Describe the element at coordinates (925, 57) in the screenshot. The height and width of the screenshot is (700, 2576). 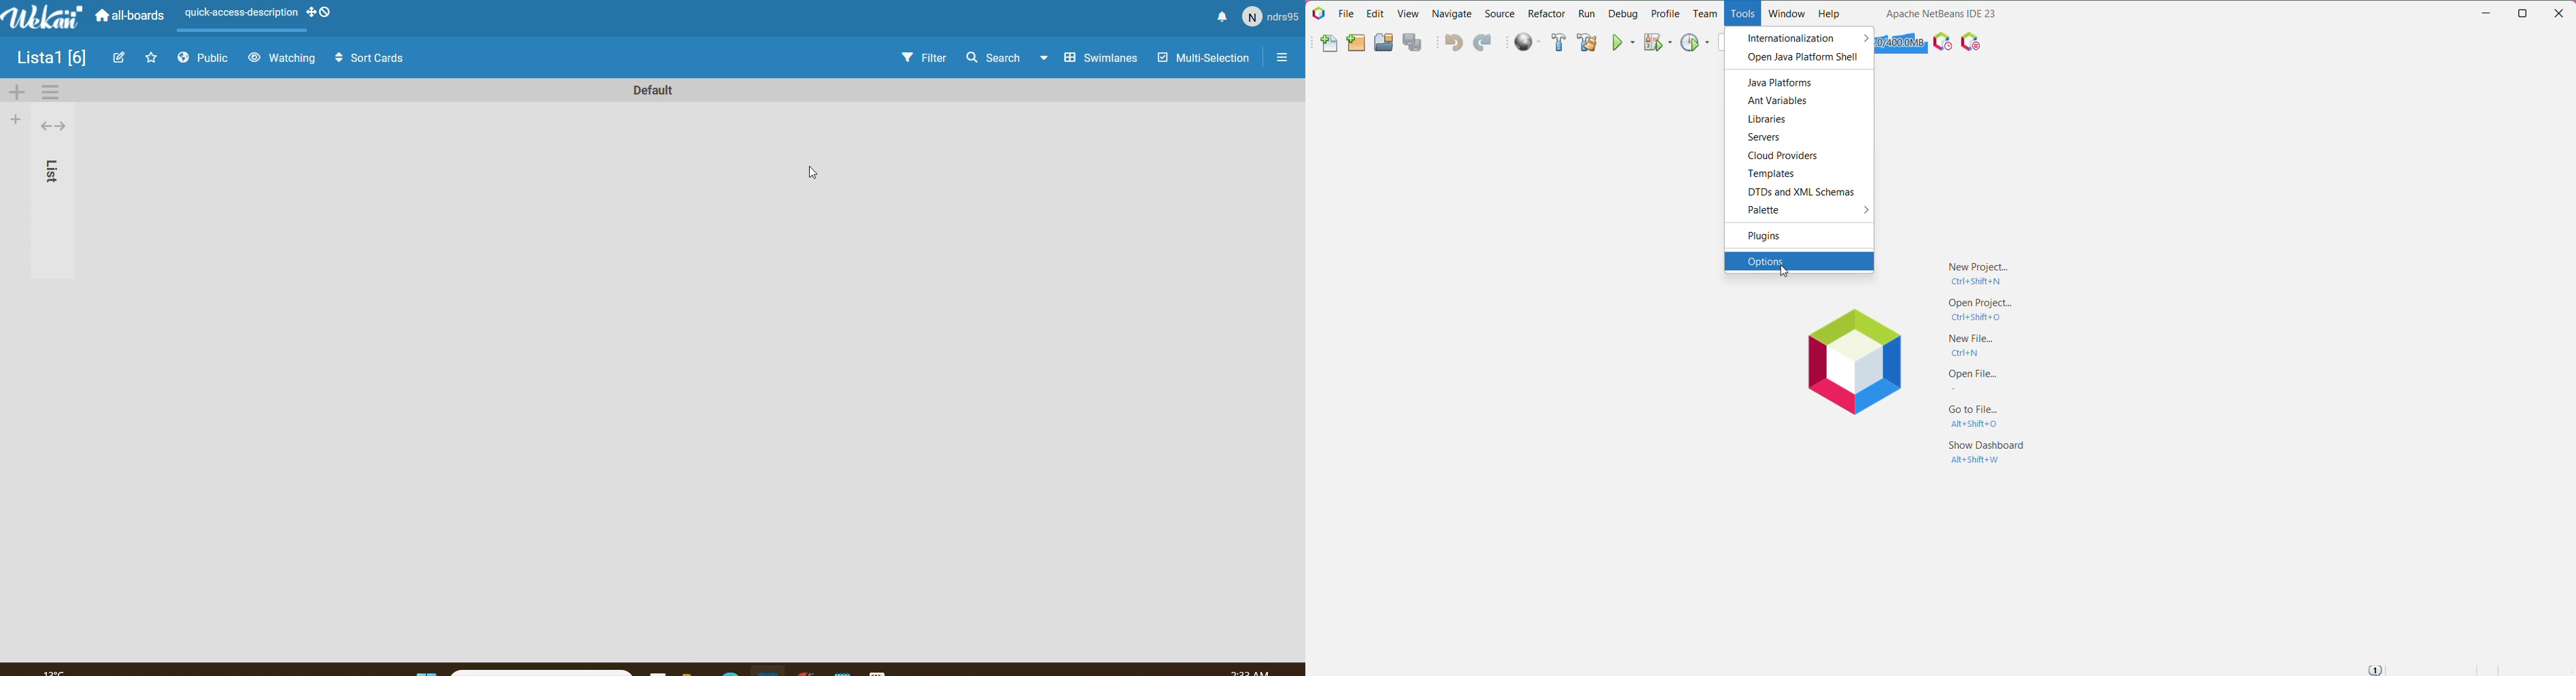
I see `Filter` at that location.